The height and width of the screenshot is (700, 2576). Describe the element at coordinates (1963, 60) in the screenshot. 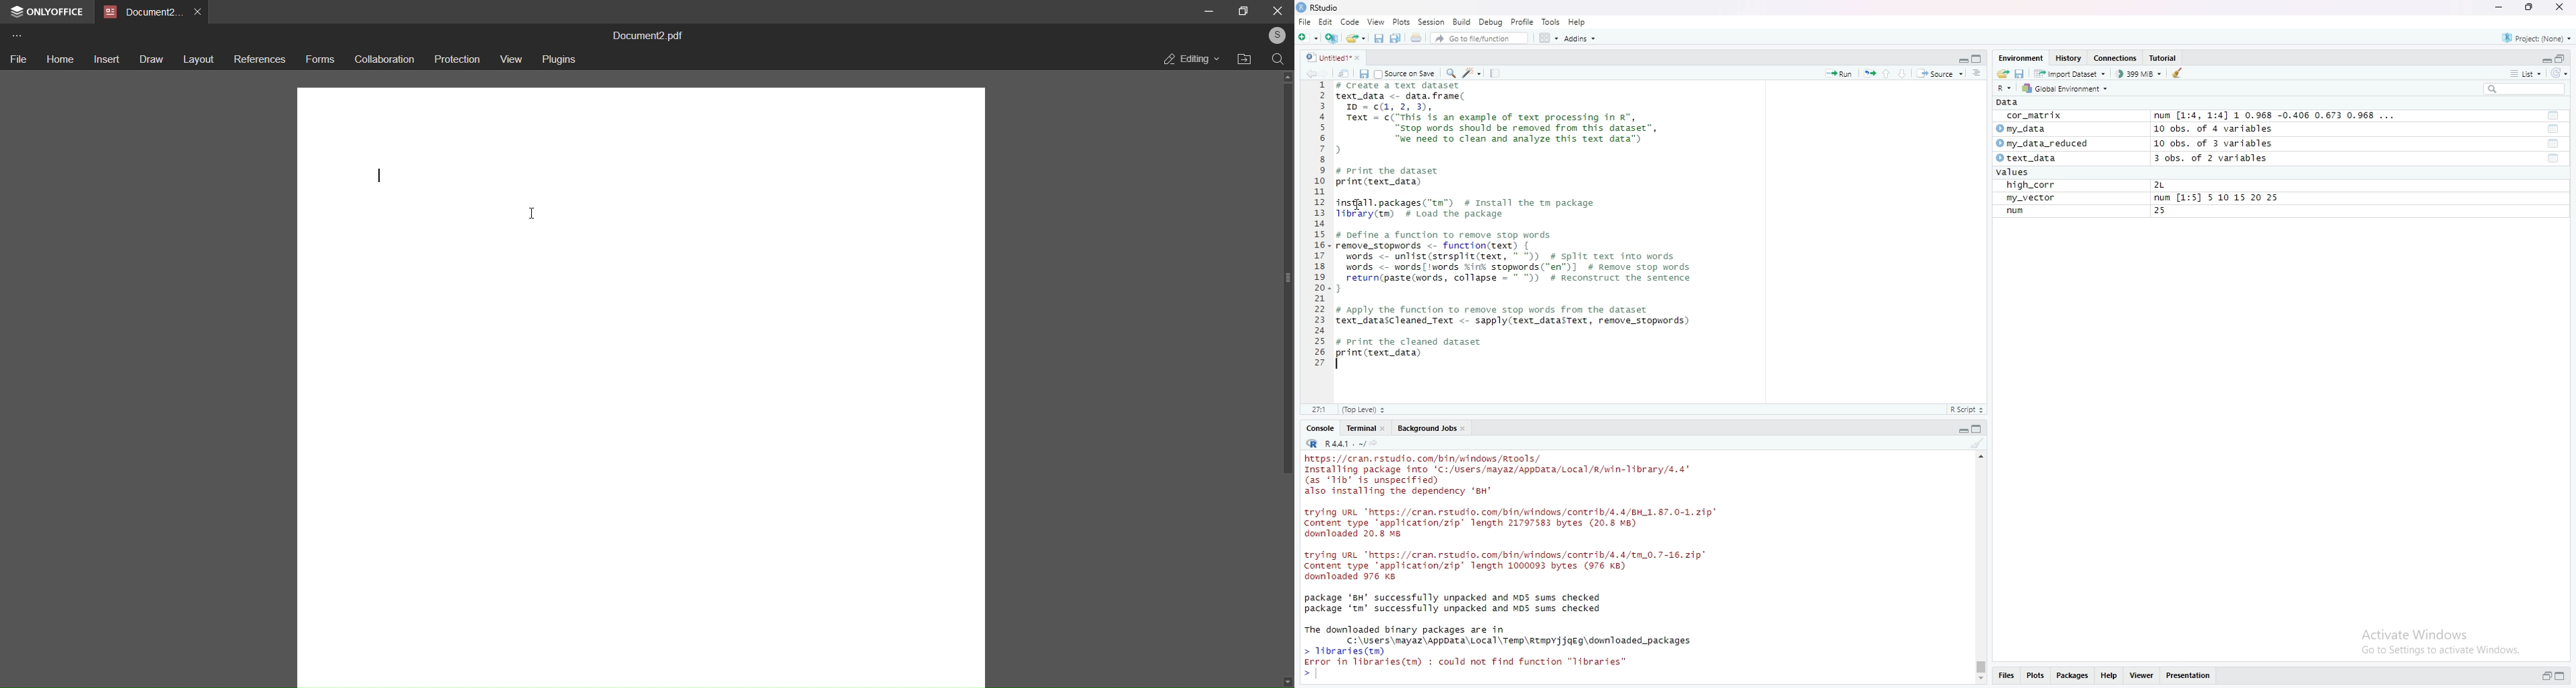

I see `expand` at that location.